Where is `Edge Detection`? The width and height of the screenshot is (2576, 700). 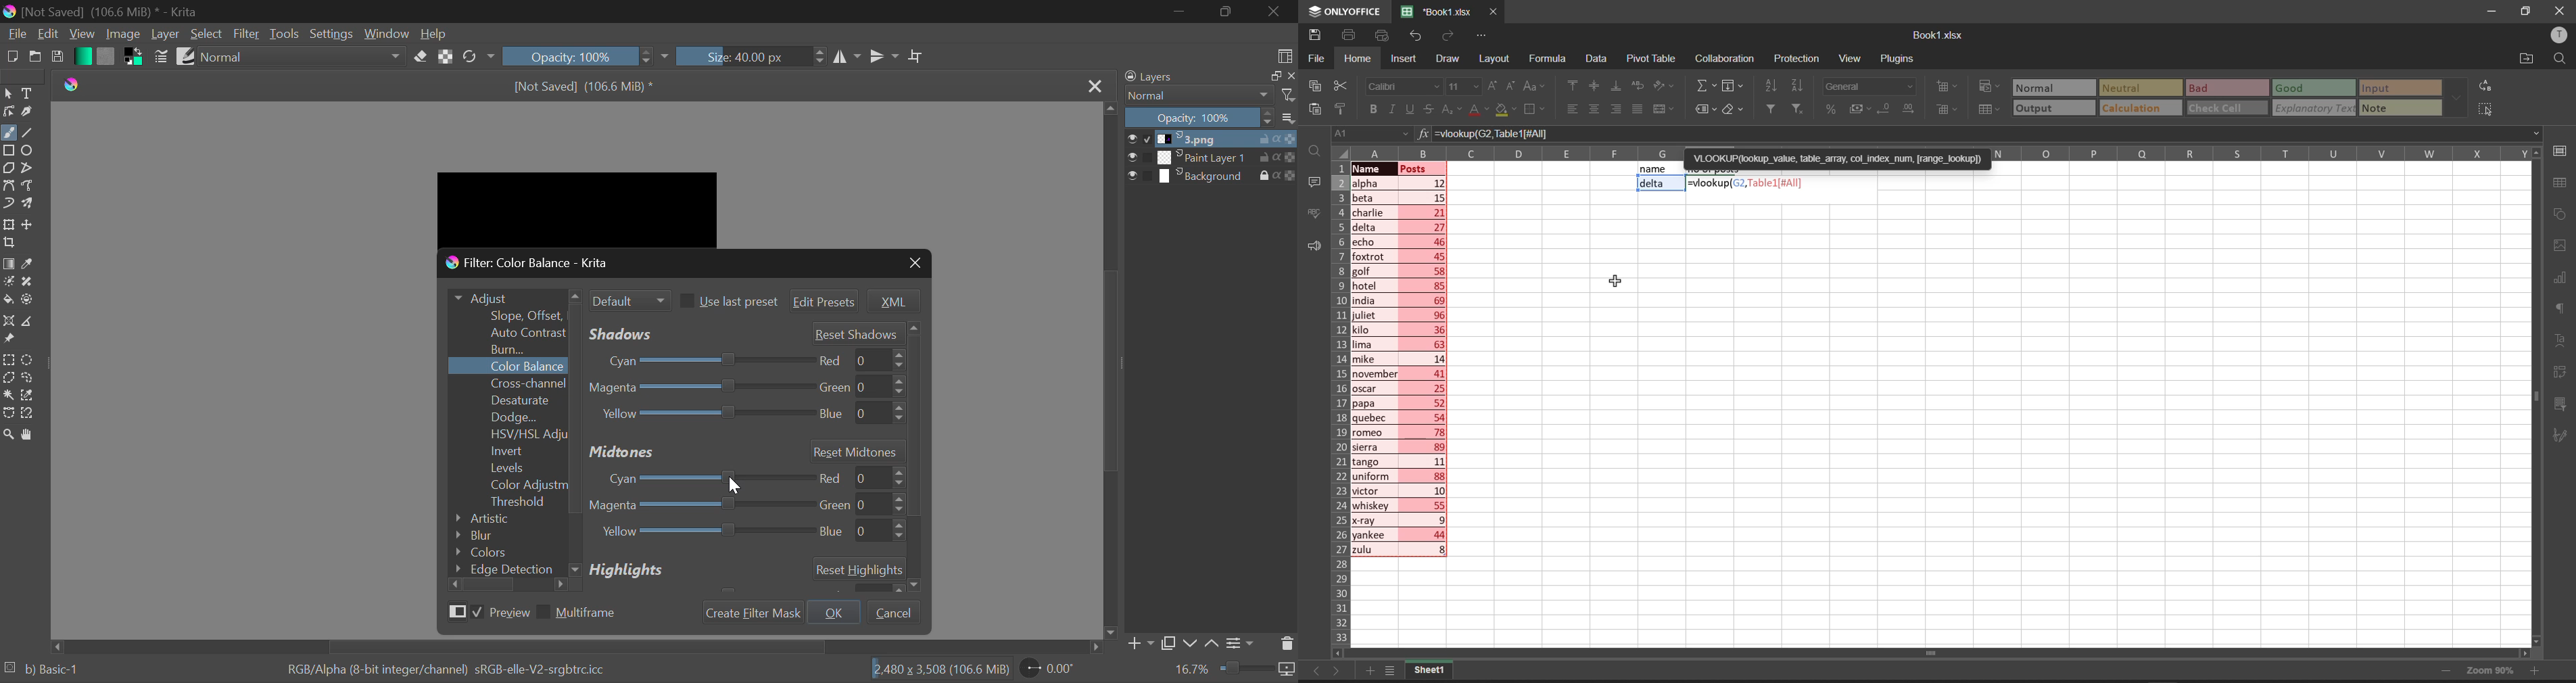
Edge Detection is located at coordinates (507, 567).